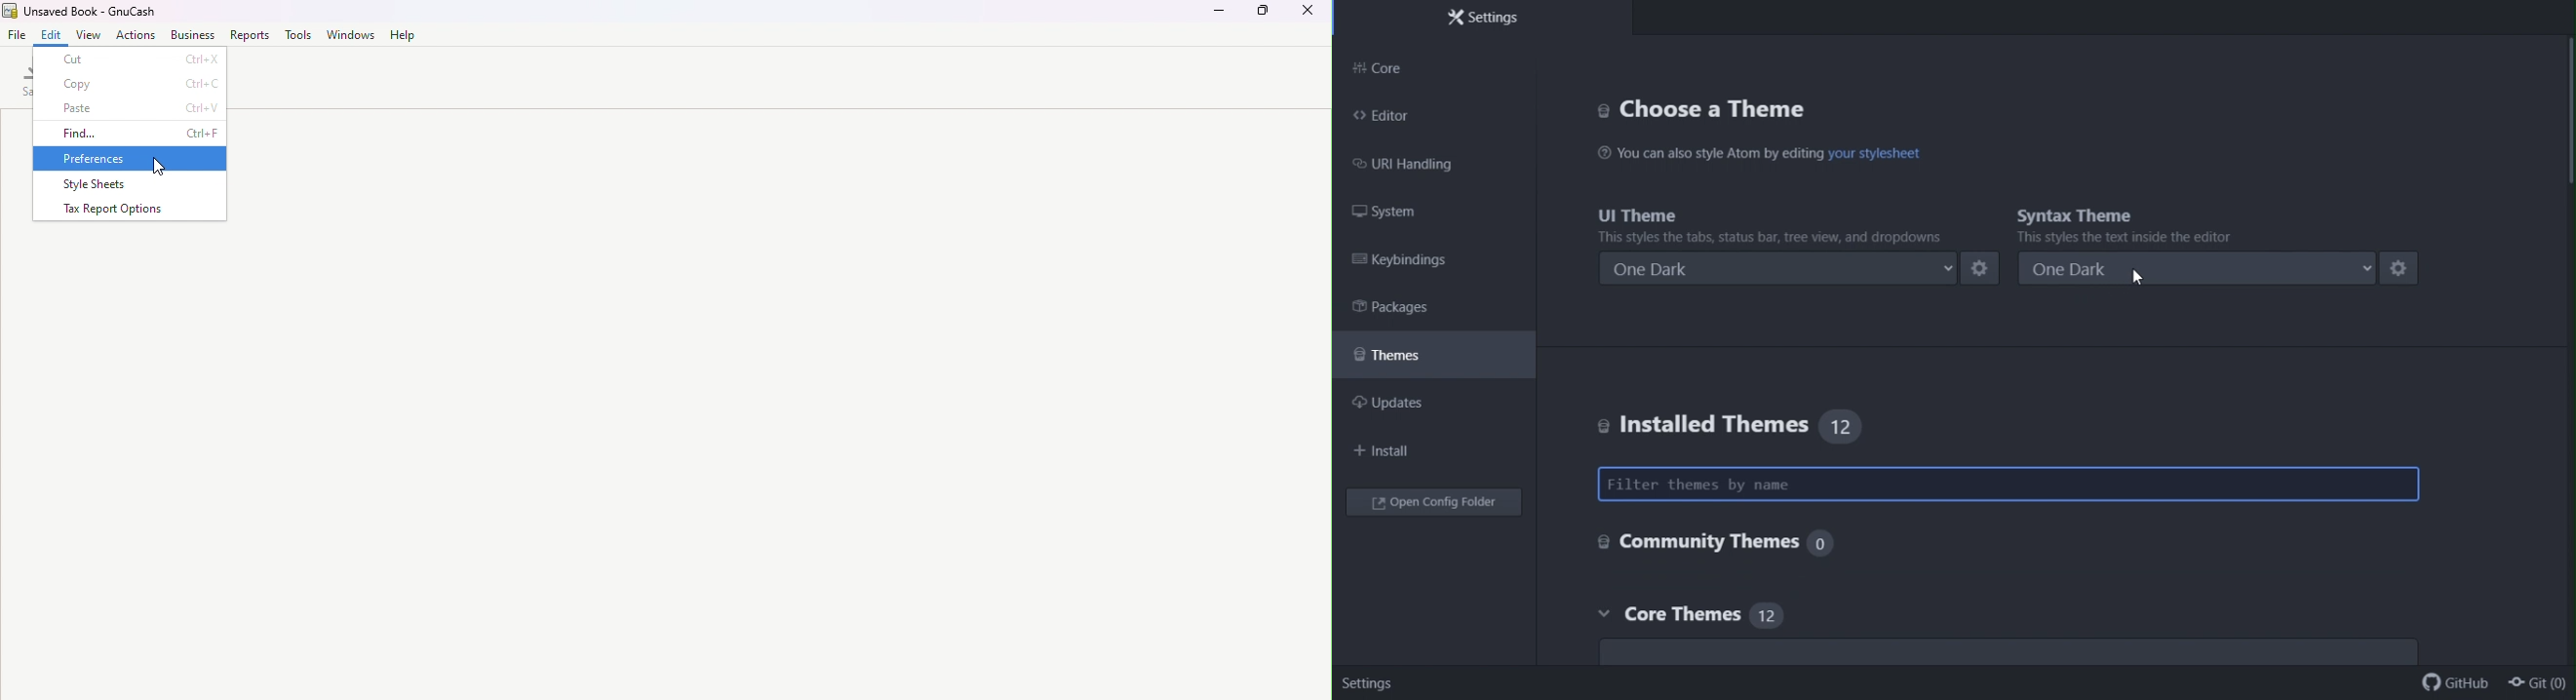 The image size is (2576, 700). What do you see at coordinates (1716, 108) in the screenshot?
I see `` at bounding box center [1716, 108].